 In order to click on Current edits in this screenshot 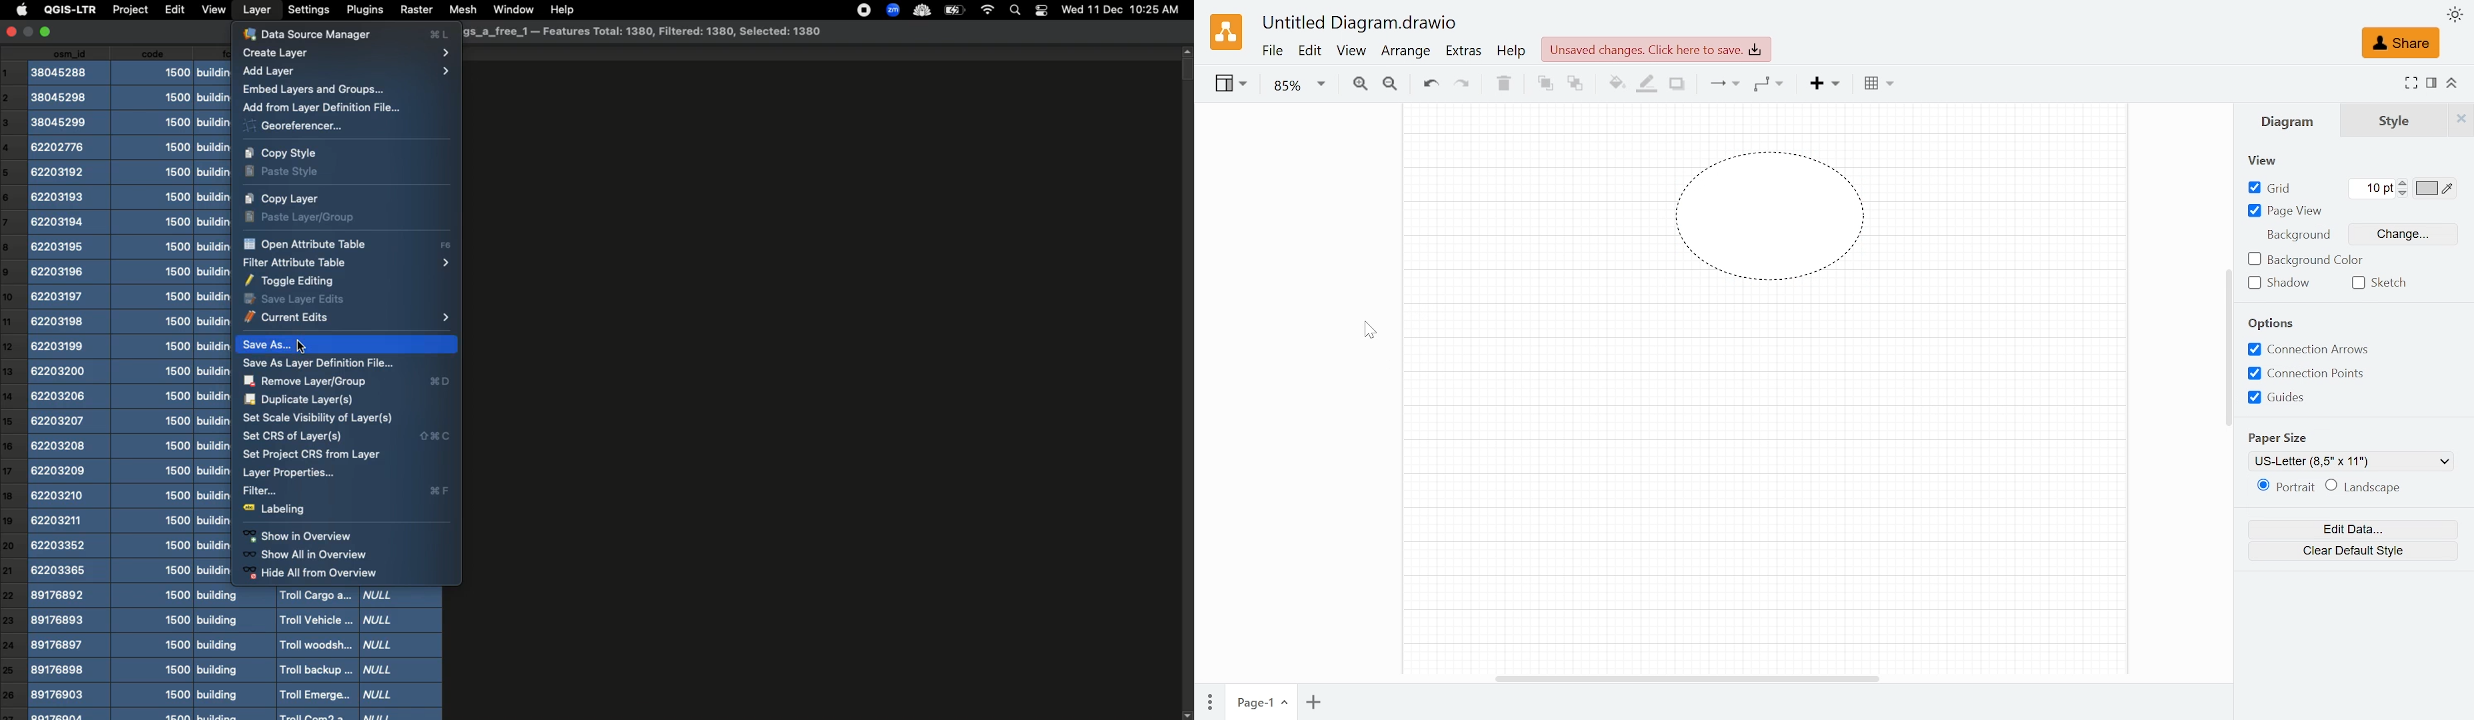, I will do `click(347, 318)`.